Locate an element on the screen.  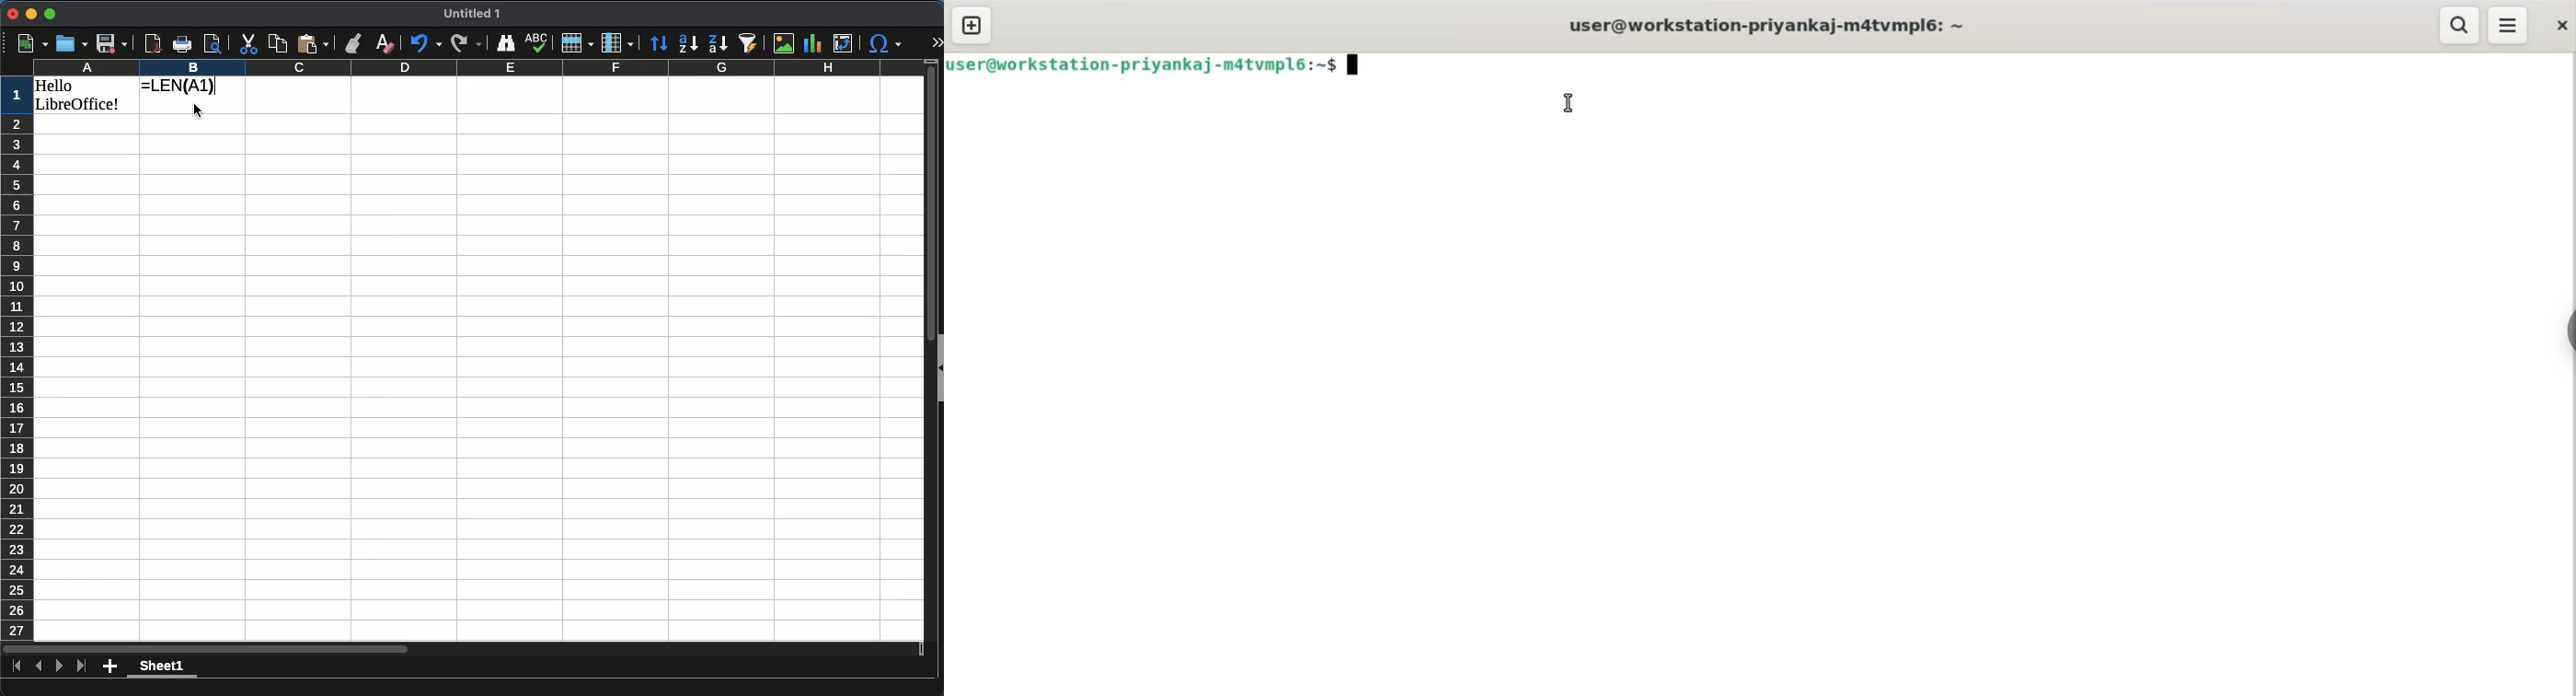
rows is located at coordinates (16, 360).